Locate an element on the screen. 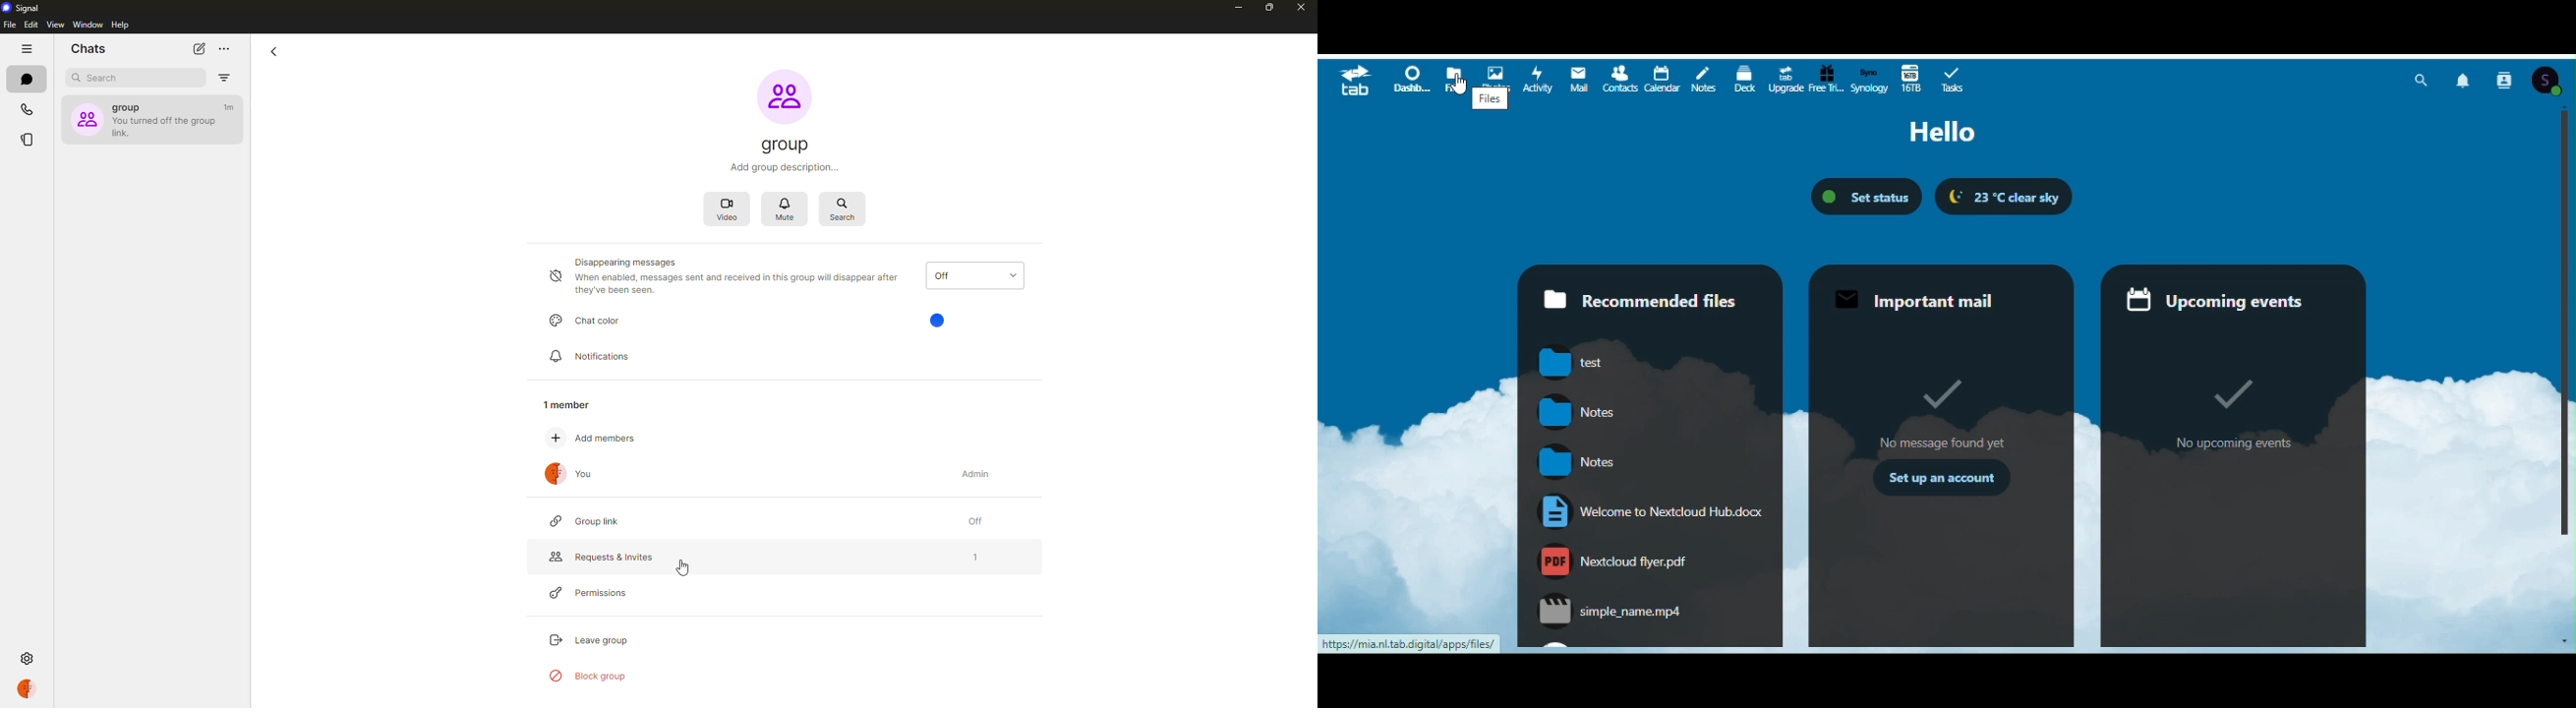 This screenshot has width=2576, height=728. simple_name.mp4 is located at coordinates (1610, 611).